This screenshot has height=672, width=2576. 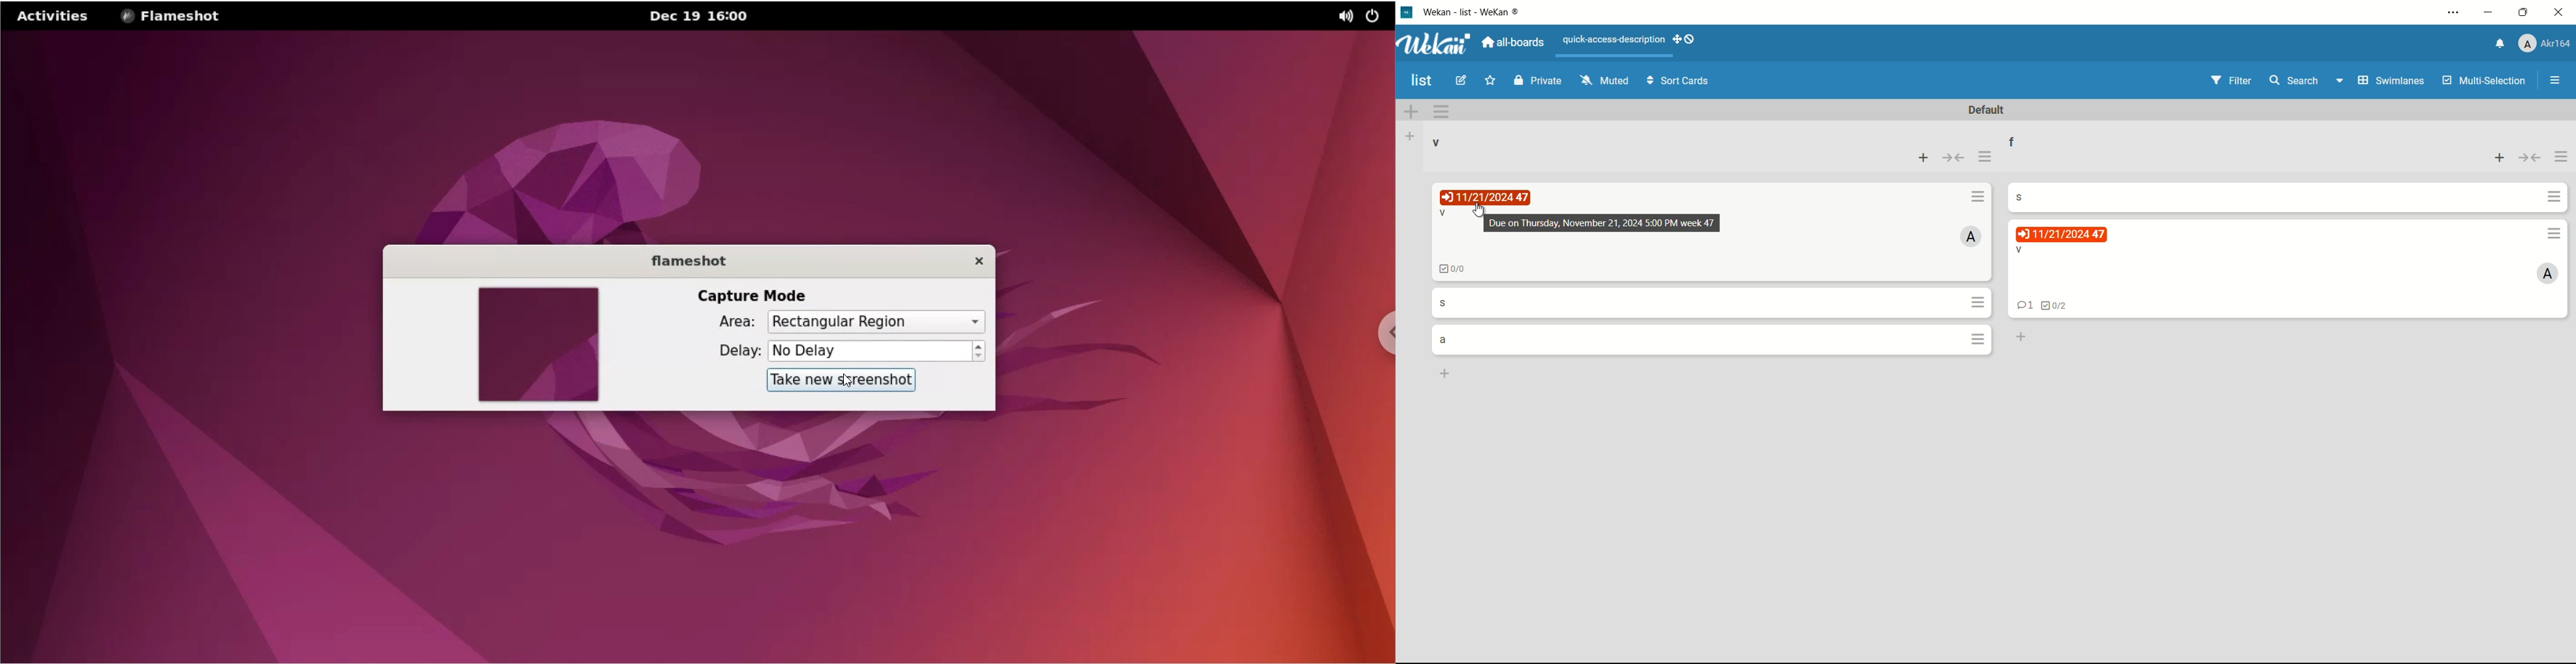 What do you see at coordinates (2547, 44) in the screenshot?
I see `profile` at bounding box center [2547, 44].